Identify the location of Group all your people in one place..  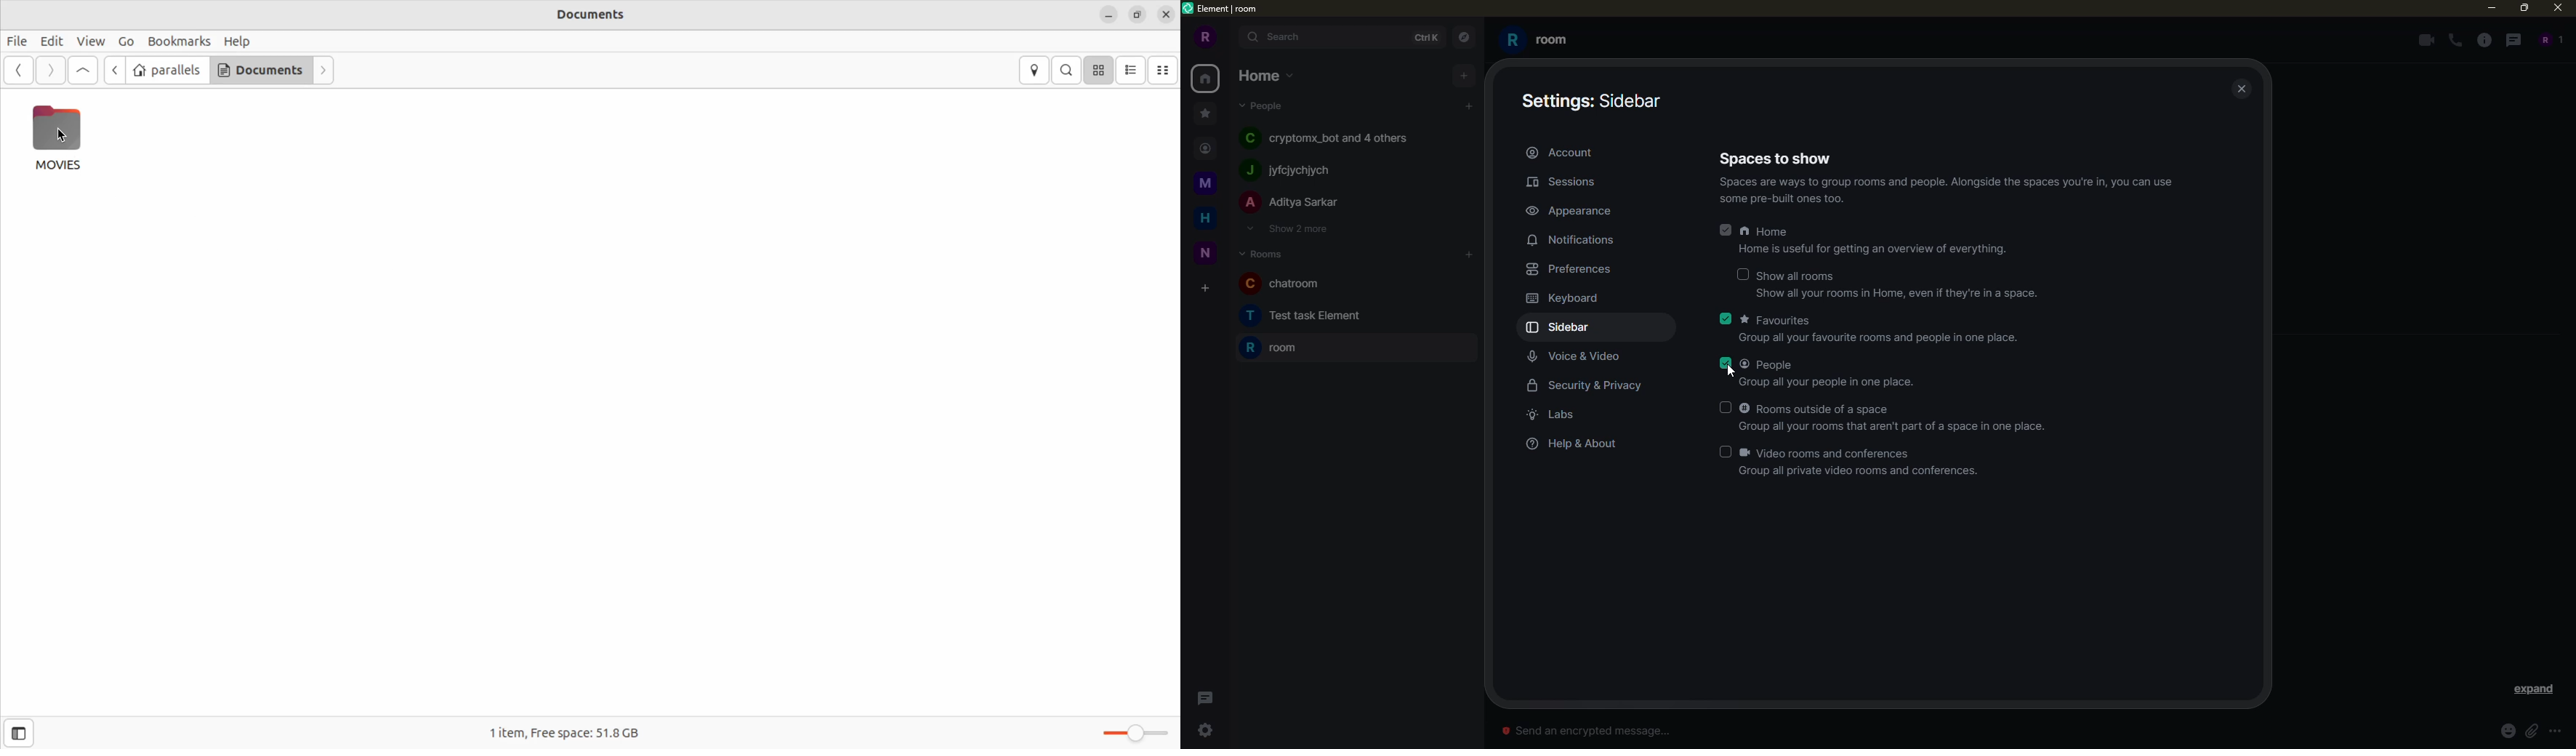
(1811, 384).